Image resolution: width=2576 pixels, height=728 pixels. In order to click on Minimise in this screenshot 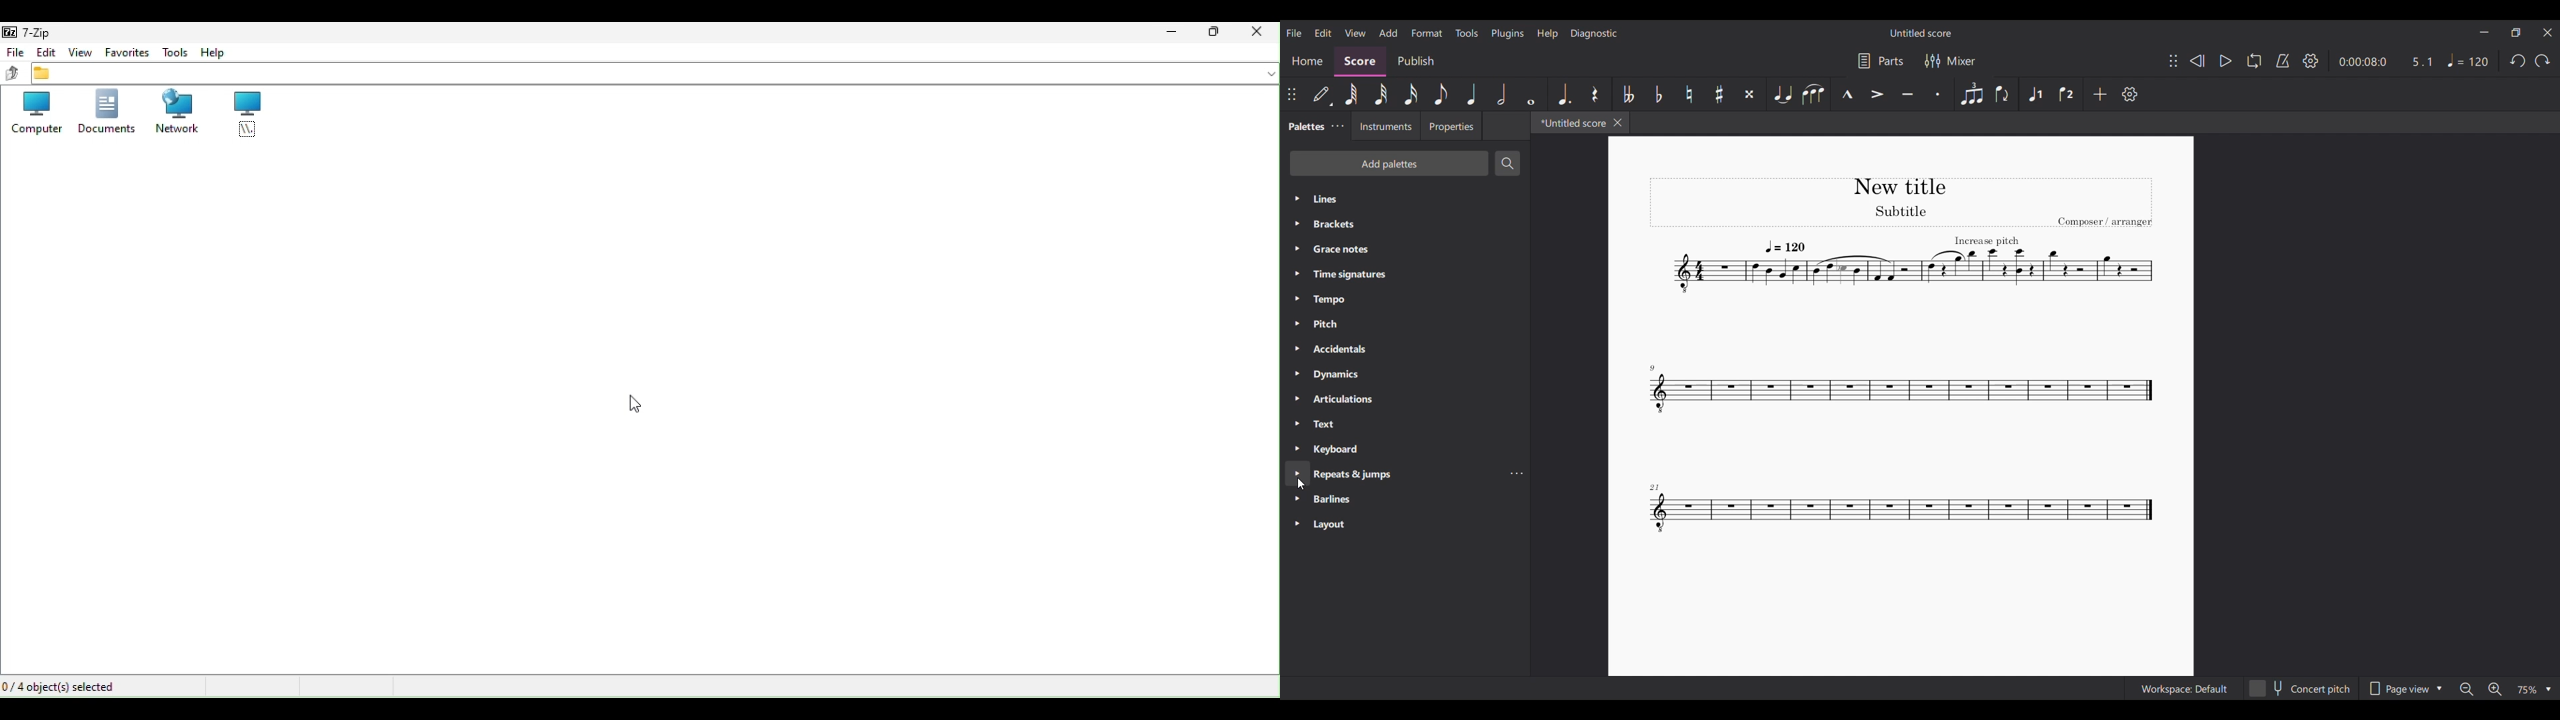, I will do `click(1172, 31)`.